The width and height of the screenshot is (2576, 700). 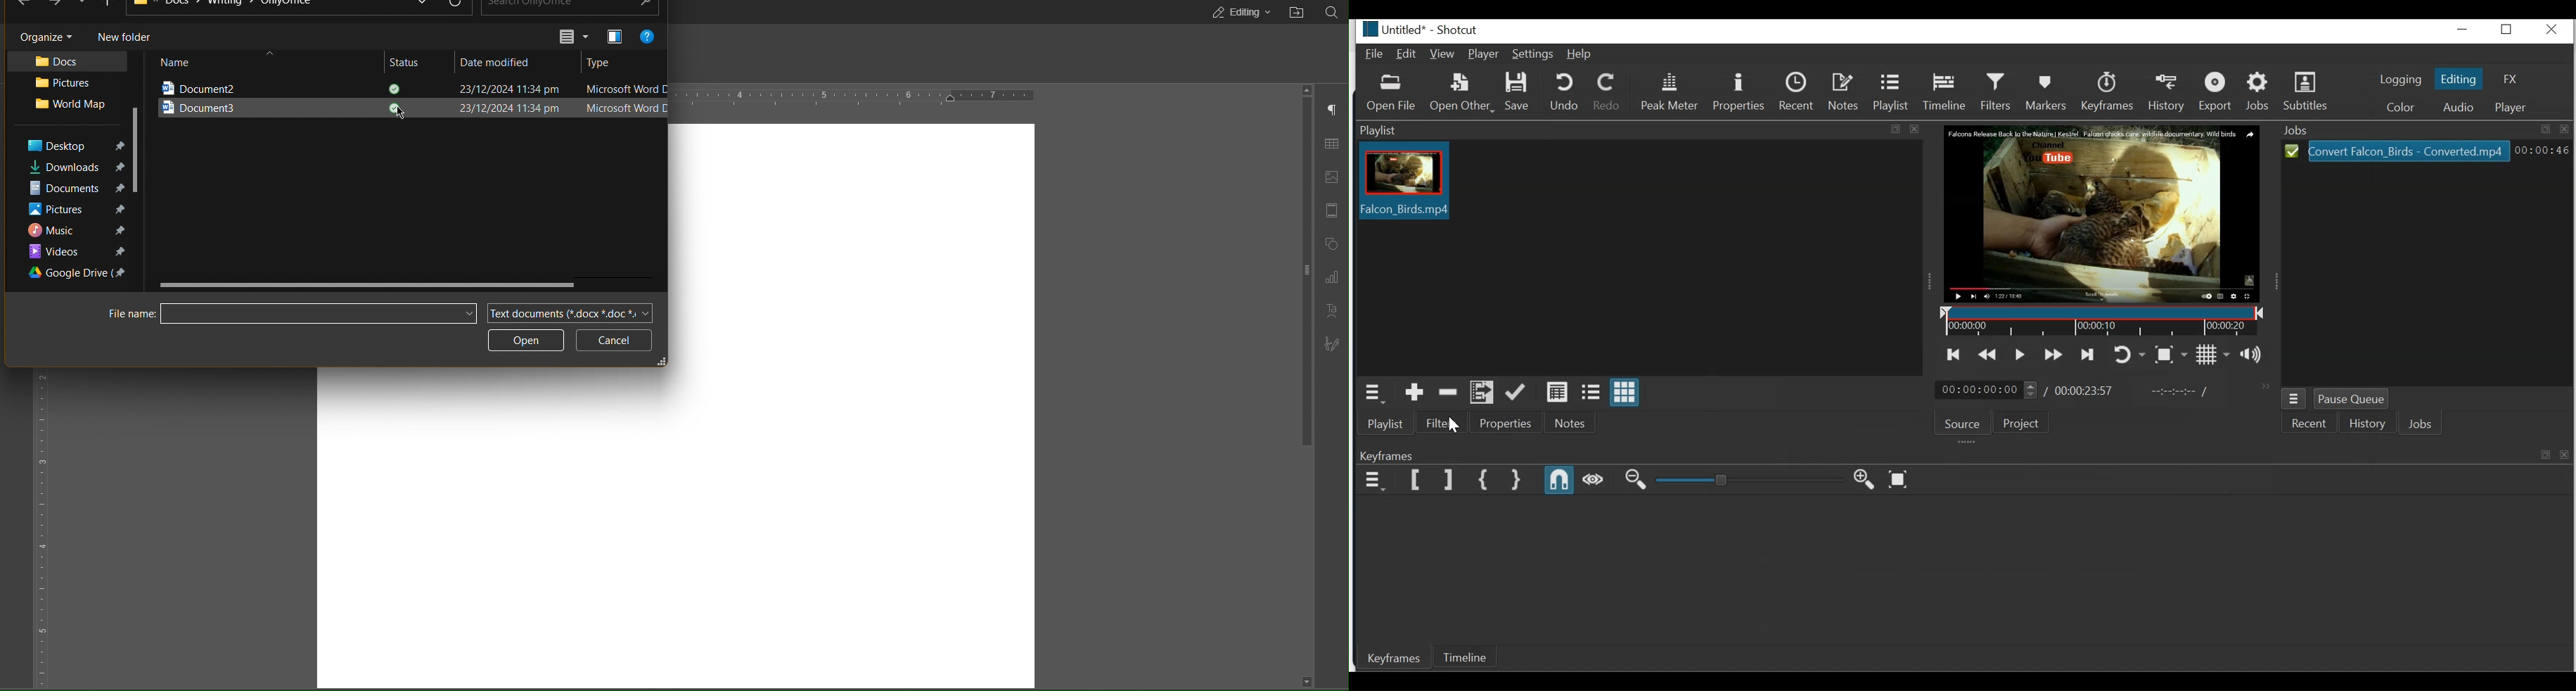 I want to click on Properties, so click(x=1738, y=91).